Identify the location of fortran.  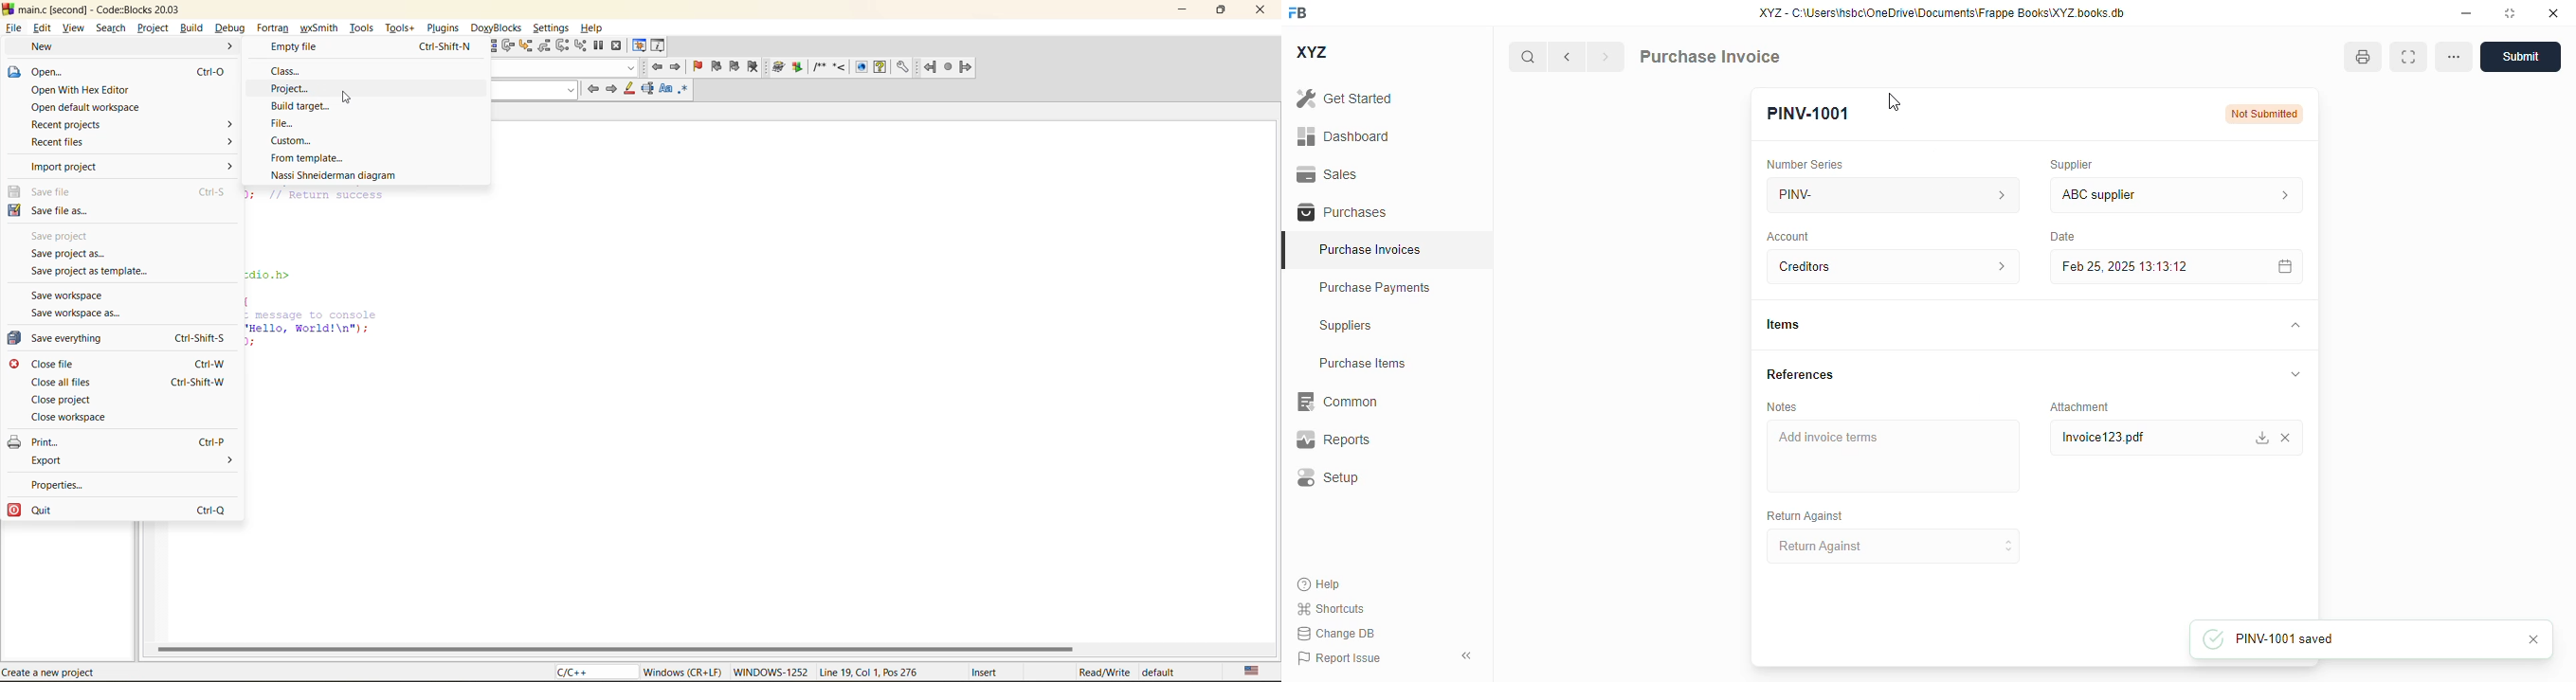
(273, 28).